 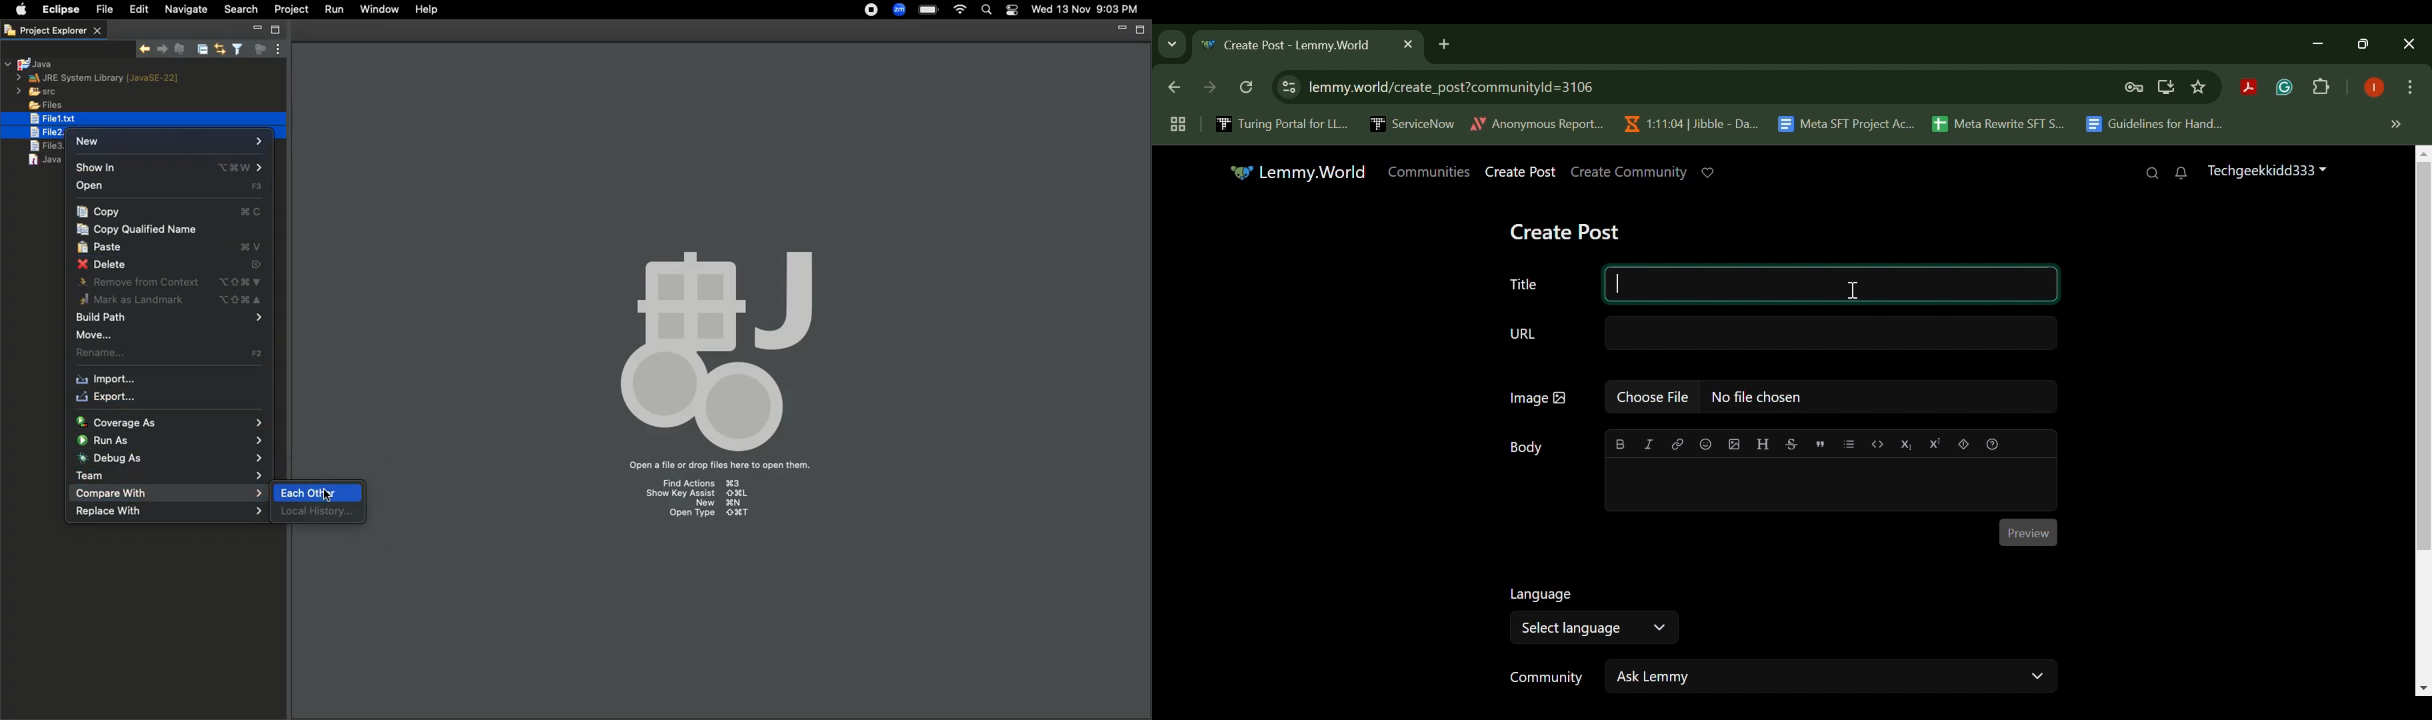 What do you see at coordinates (718, 503) in the screenshot?
I see `New` at bounding box center [718, 503].